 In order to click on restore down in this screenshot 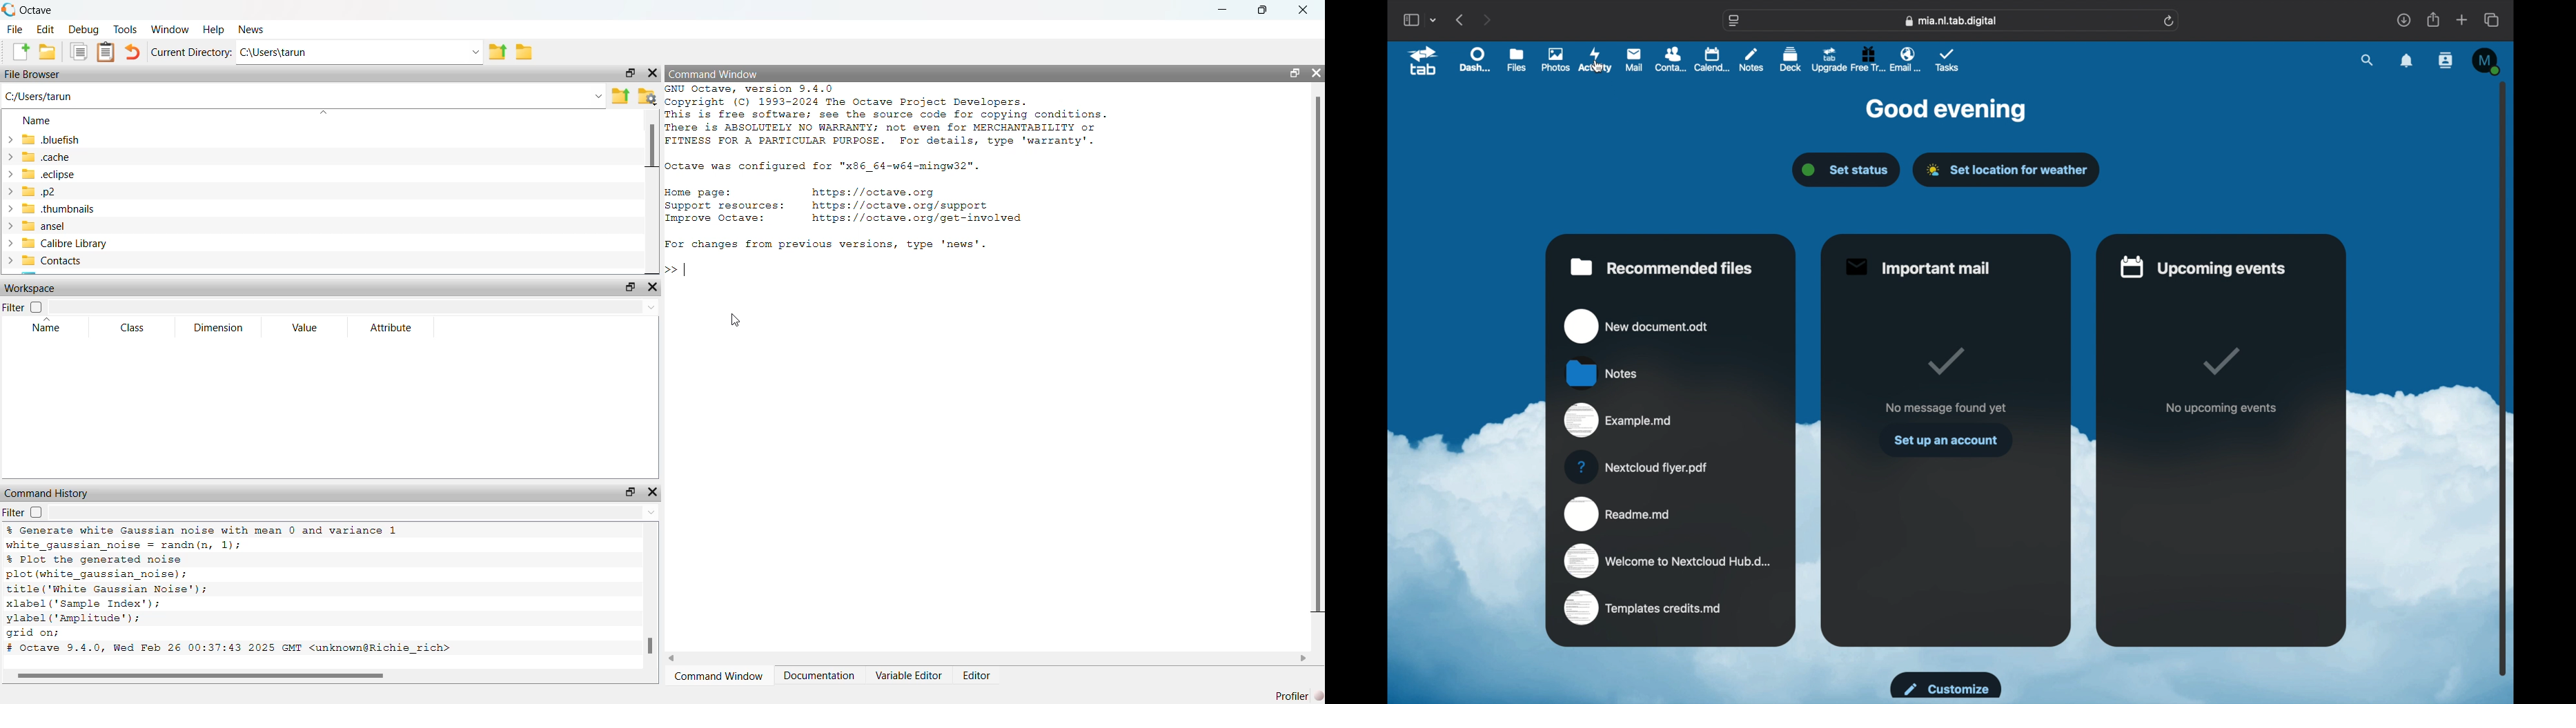, I will do `click(631, 73)`.